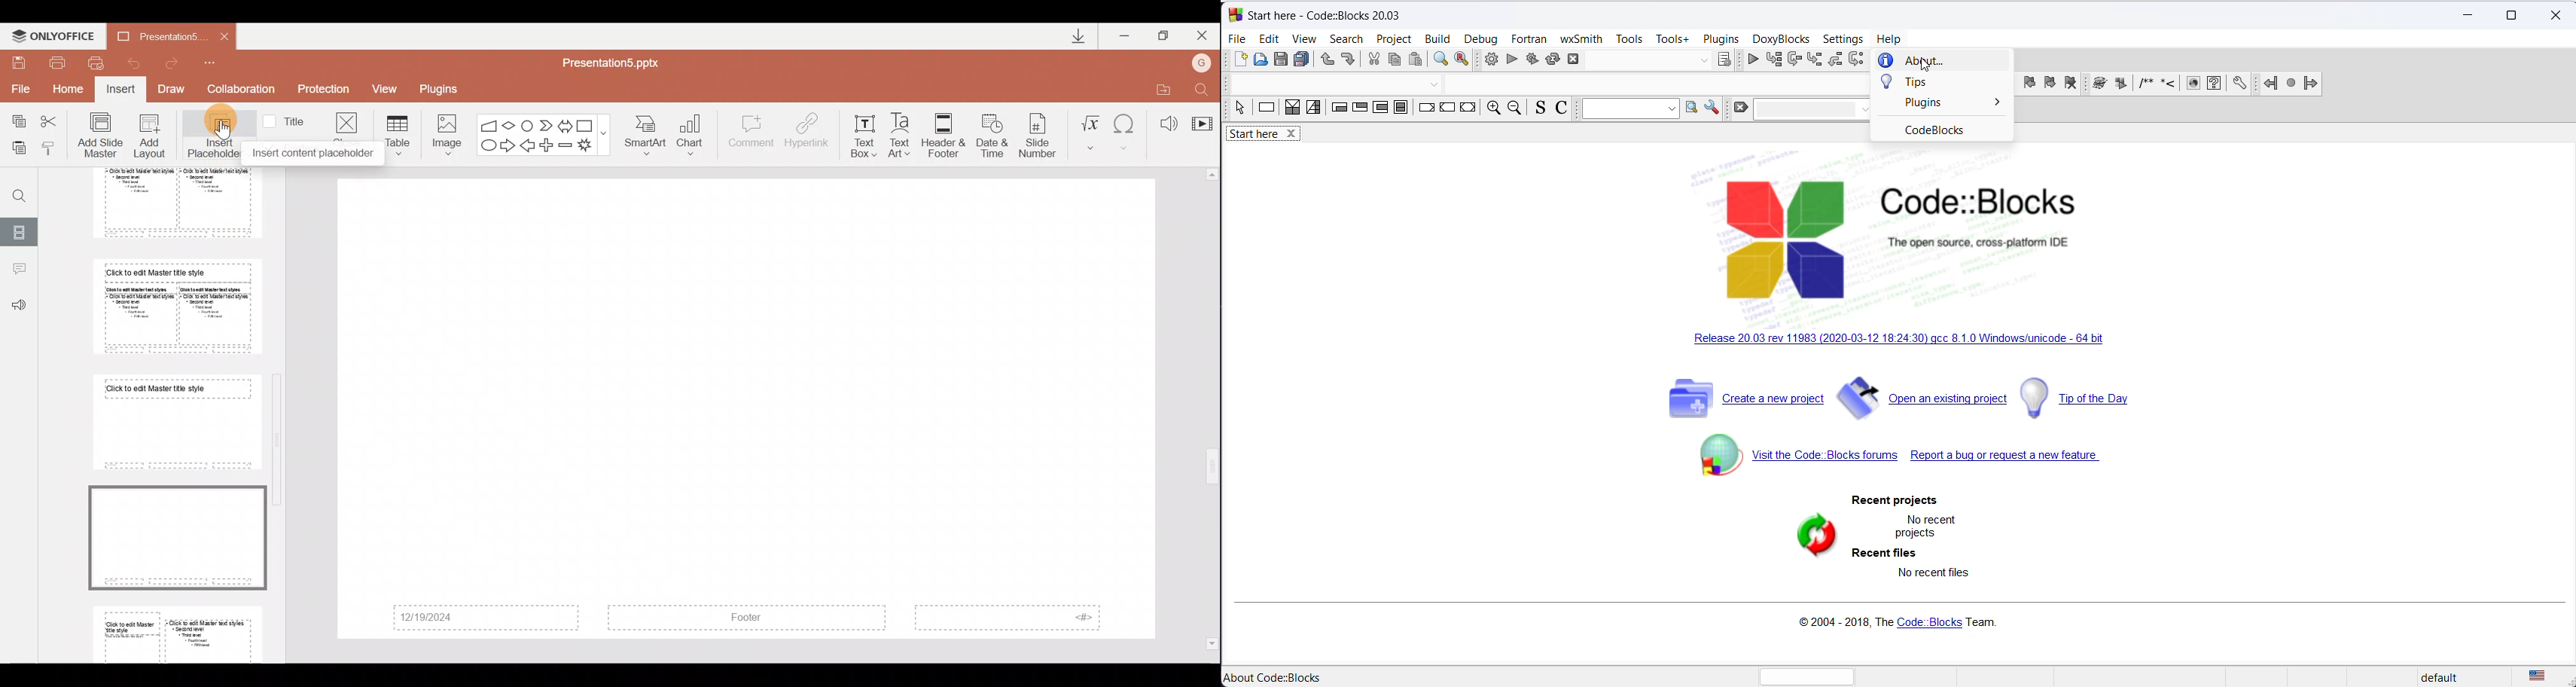 This screenshot has height=700, width=2576. What do you see at coordinates (1945, 84) in the screenshot?
I see `tips` at bounding box center [1945, 84].